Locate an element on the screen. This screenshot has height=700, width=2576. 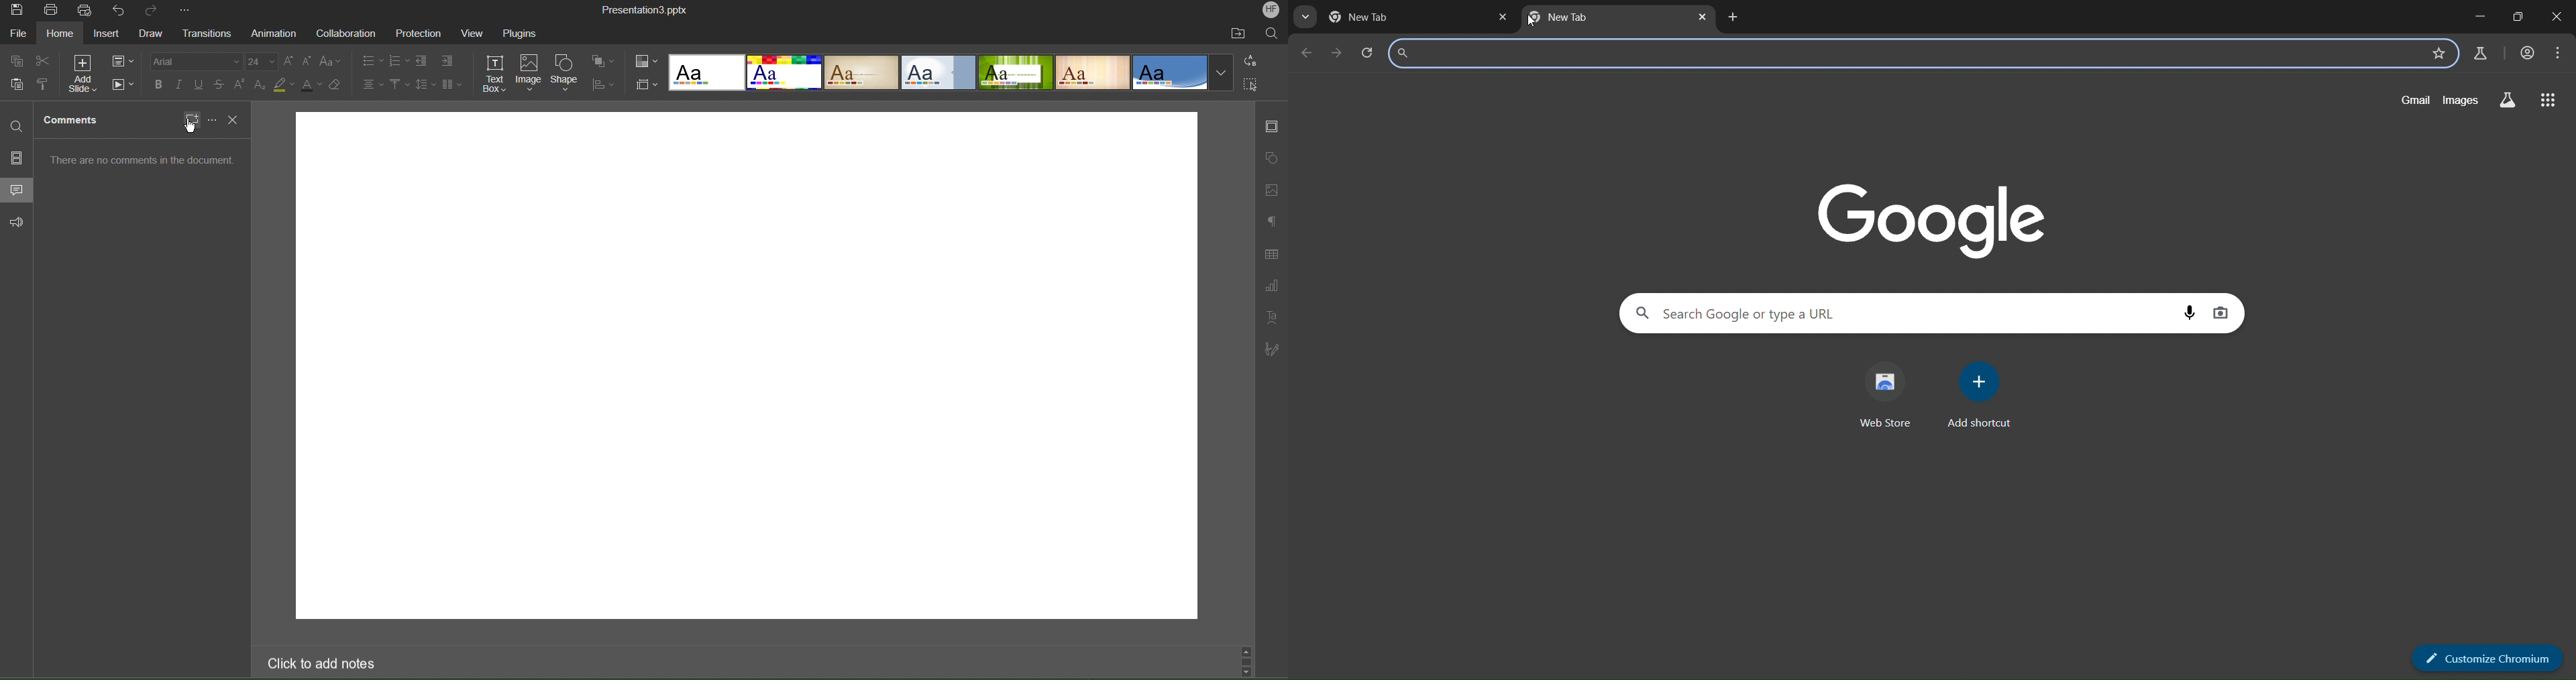
images is located at coordinates (2462, 101).